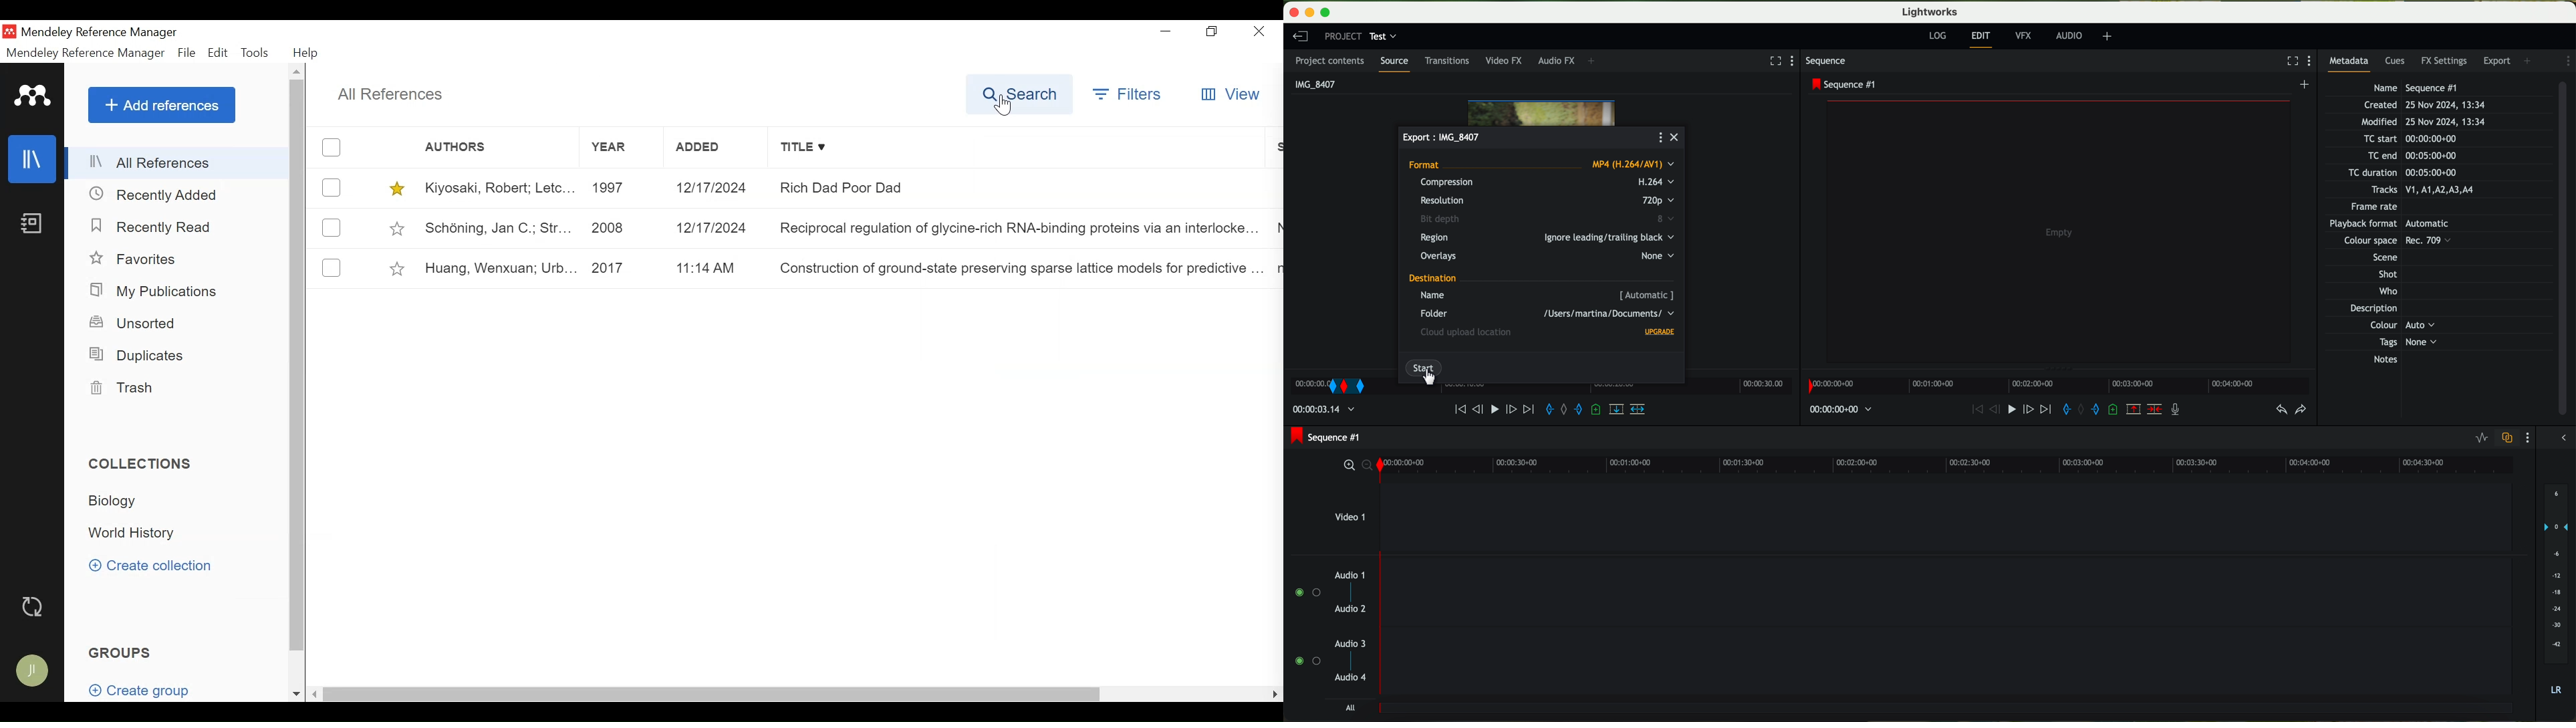 Image resolution: width=2576 pixels, height=728 pixels. I want to click on track, so click(1948, 588).